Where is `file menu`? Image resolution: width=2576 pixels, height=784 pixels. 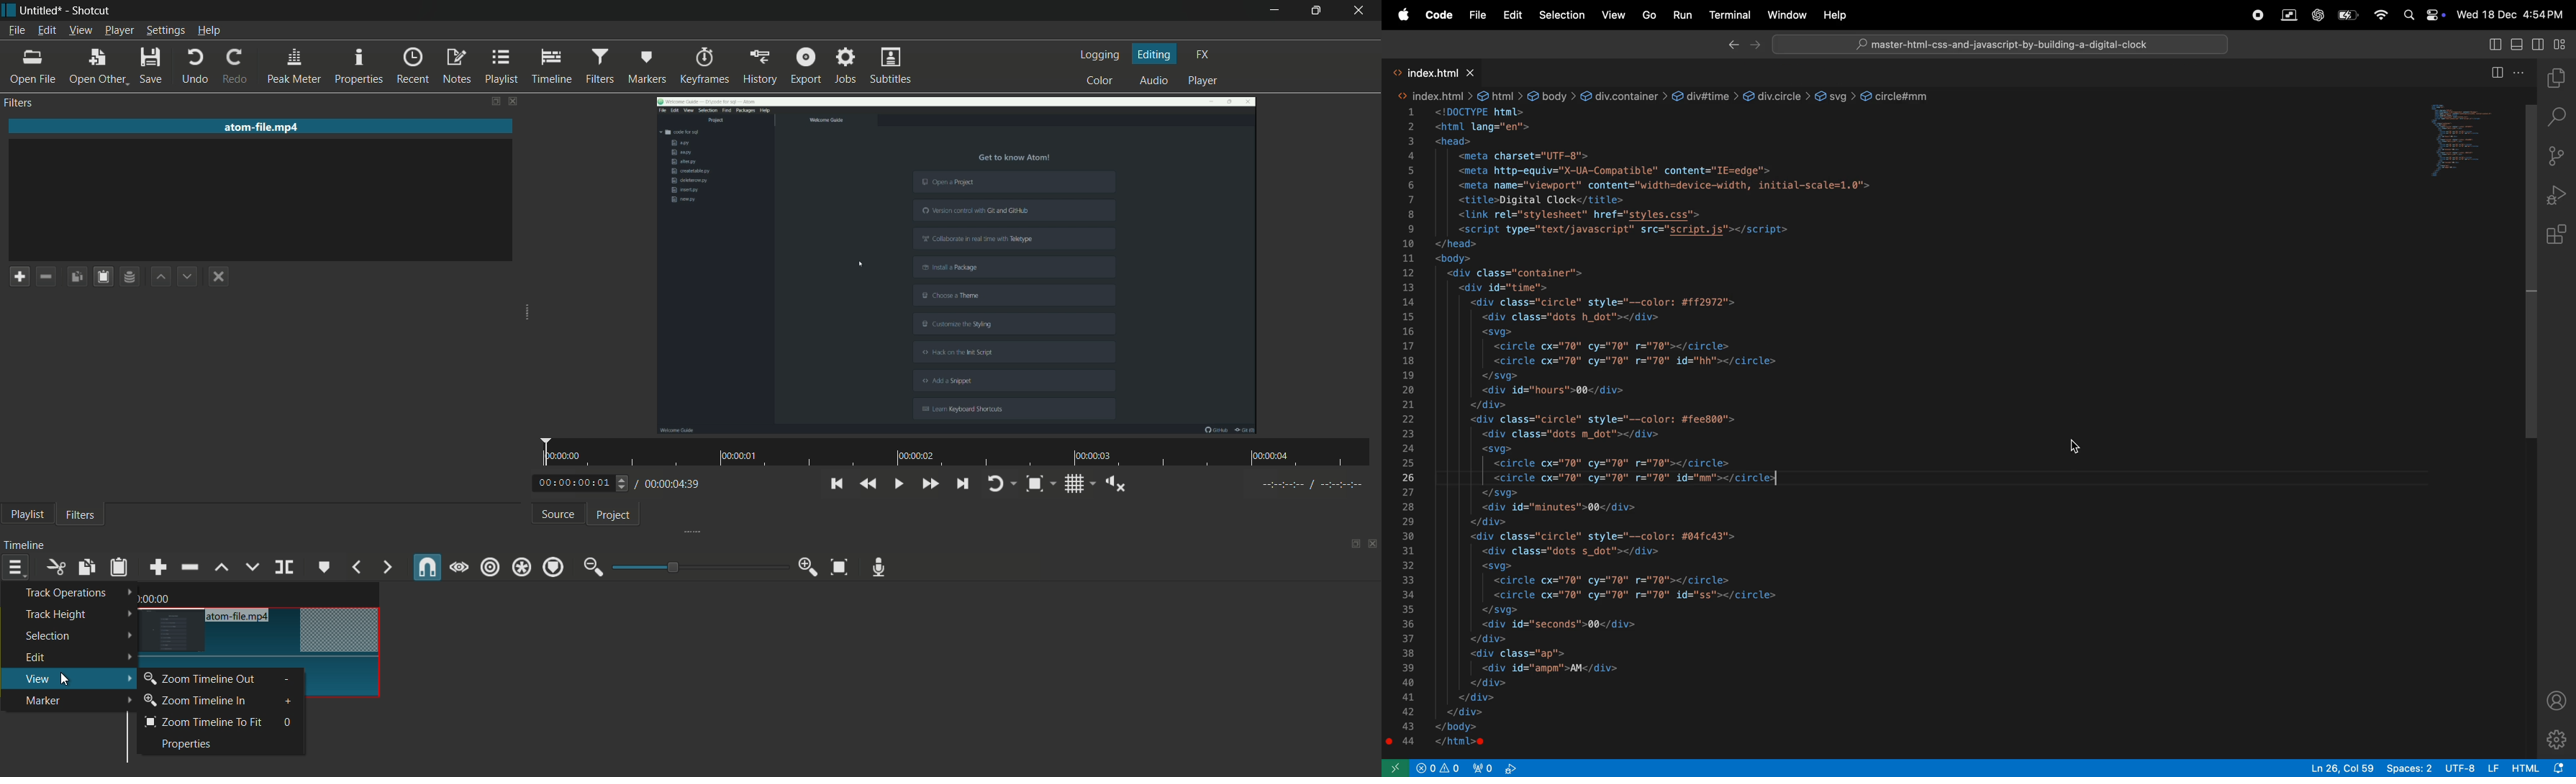 file menu is located at coordinates (17, 30).